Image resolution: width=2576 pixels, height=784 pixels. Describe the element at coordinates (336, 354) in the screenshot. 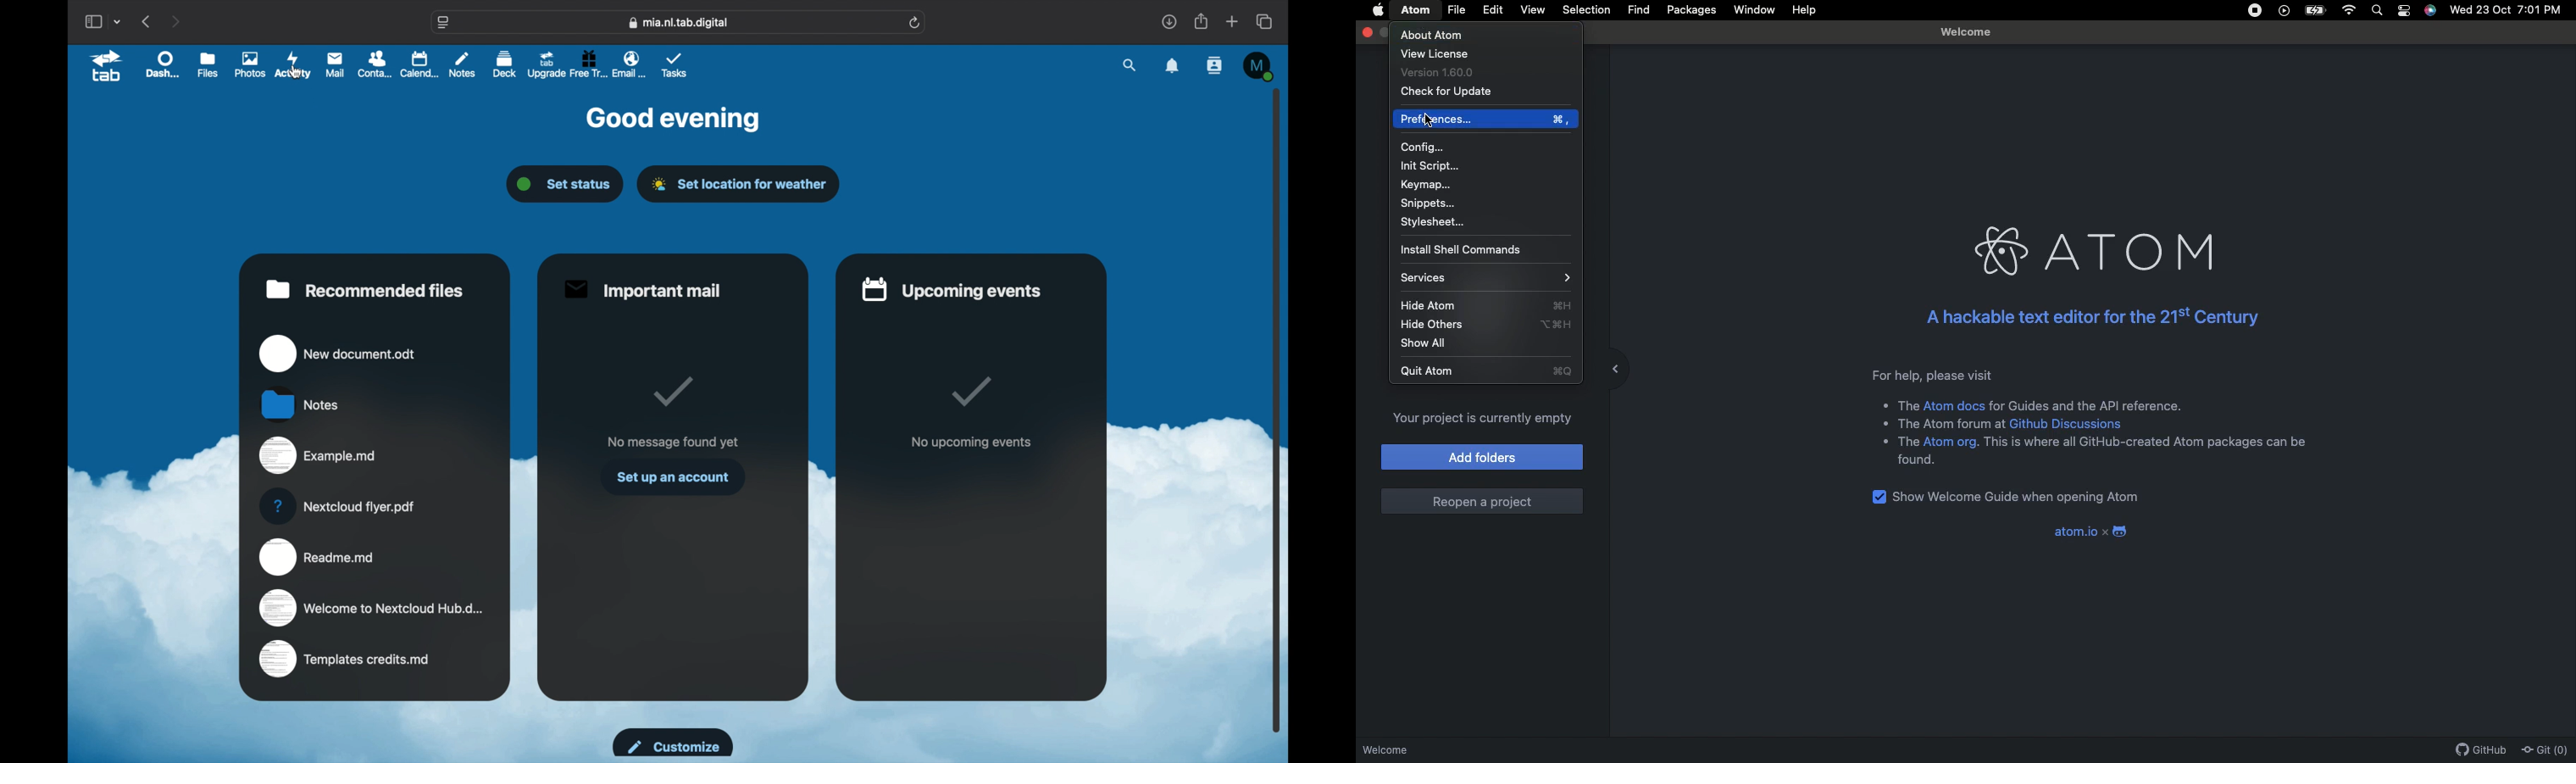

I see `new document` at that location.